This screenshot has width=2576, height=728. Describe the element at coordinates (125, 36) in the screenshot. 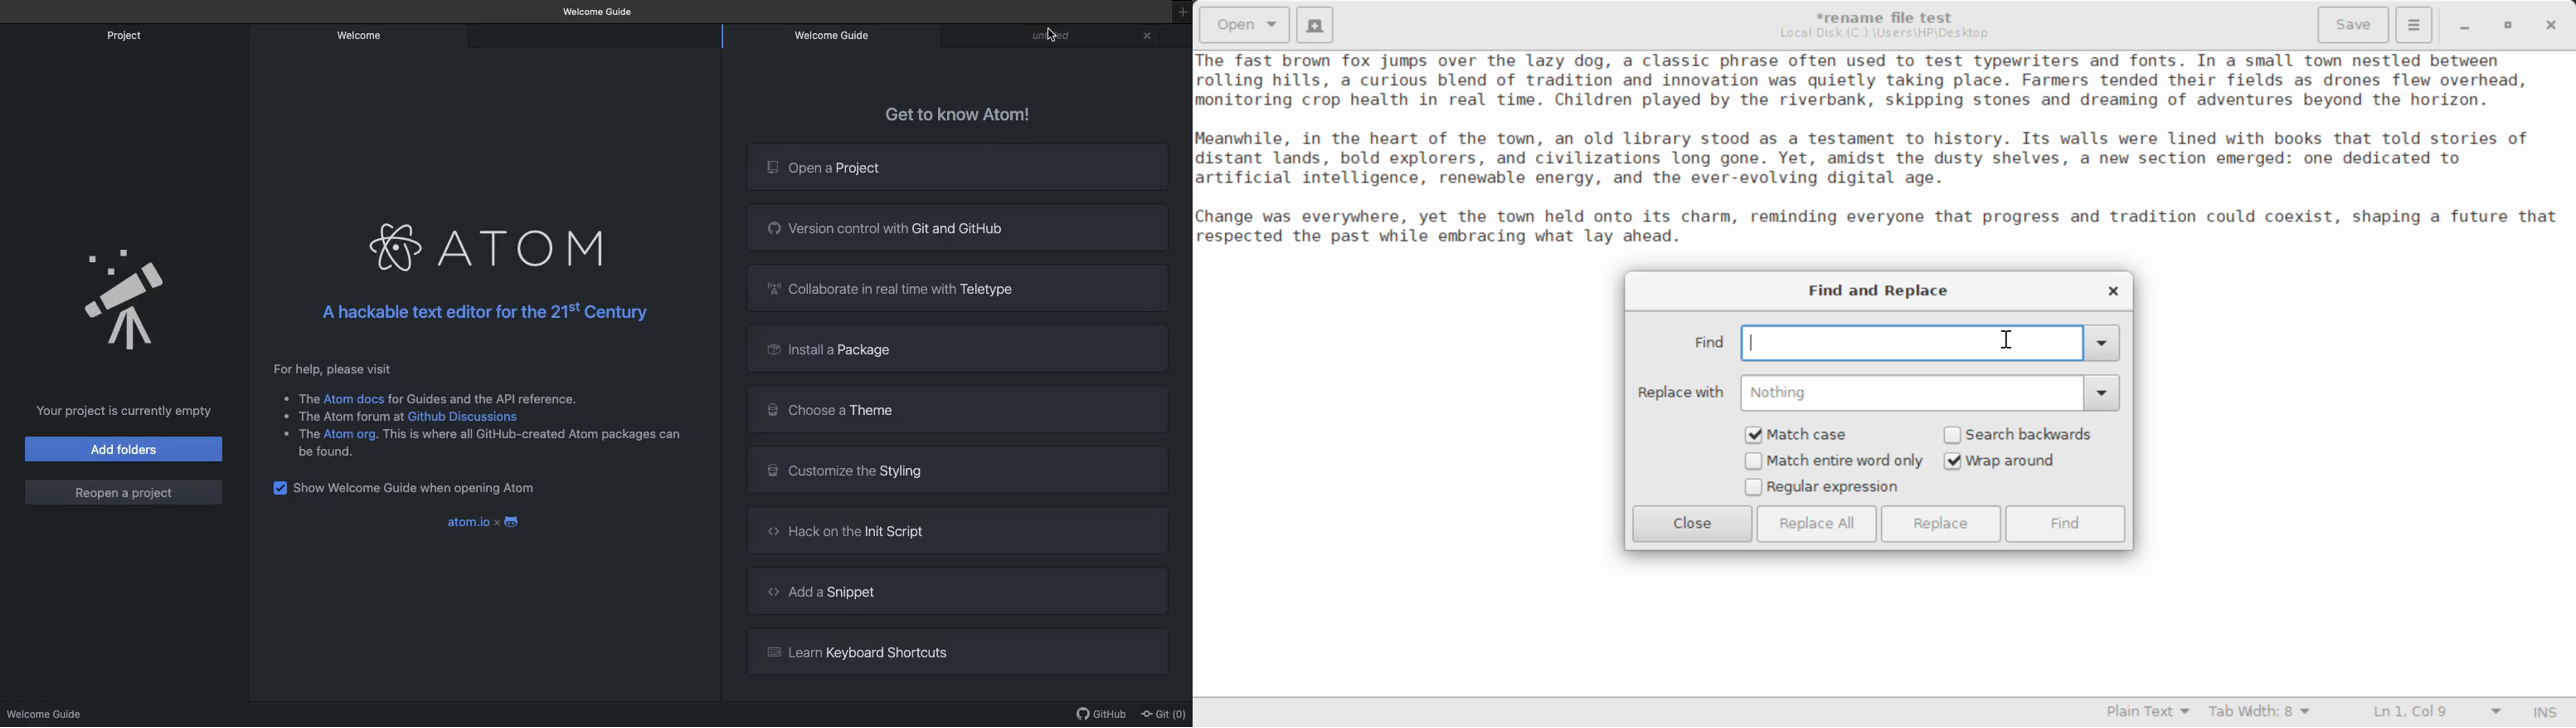

I see `Project` at that location.